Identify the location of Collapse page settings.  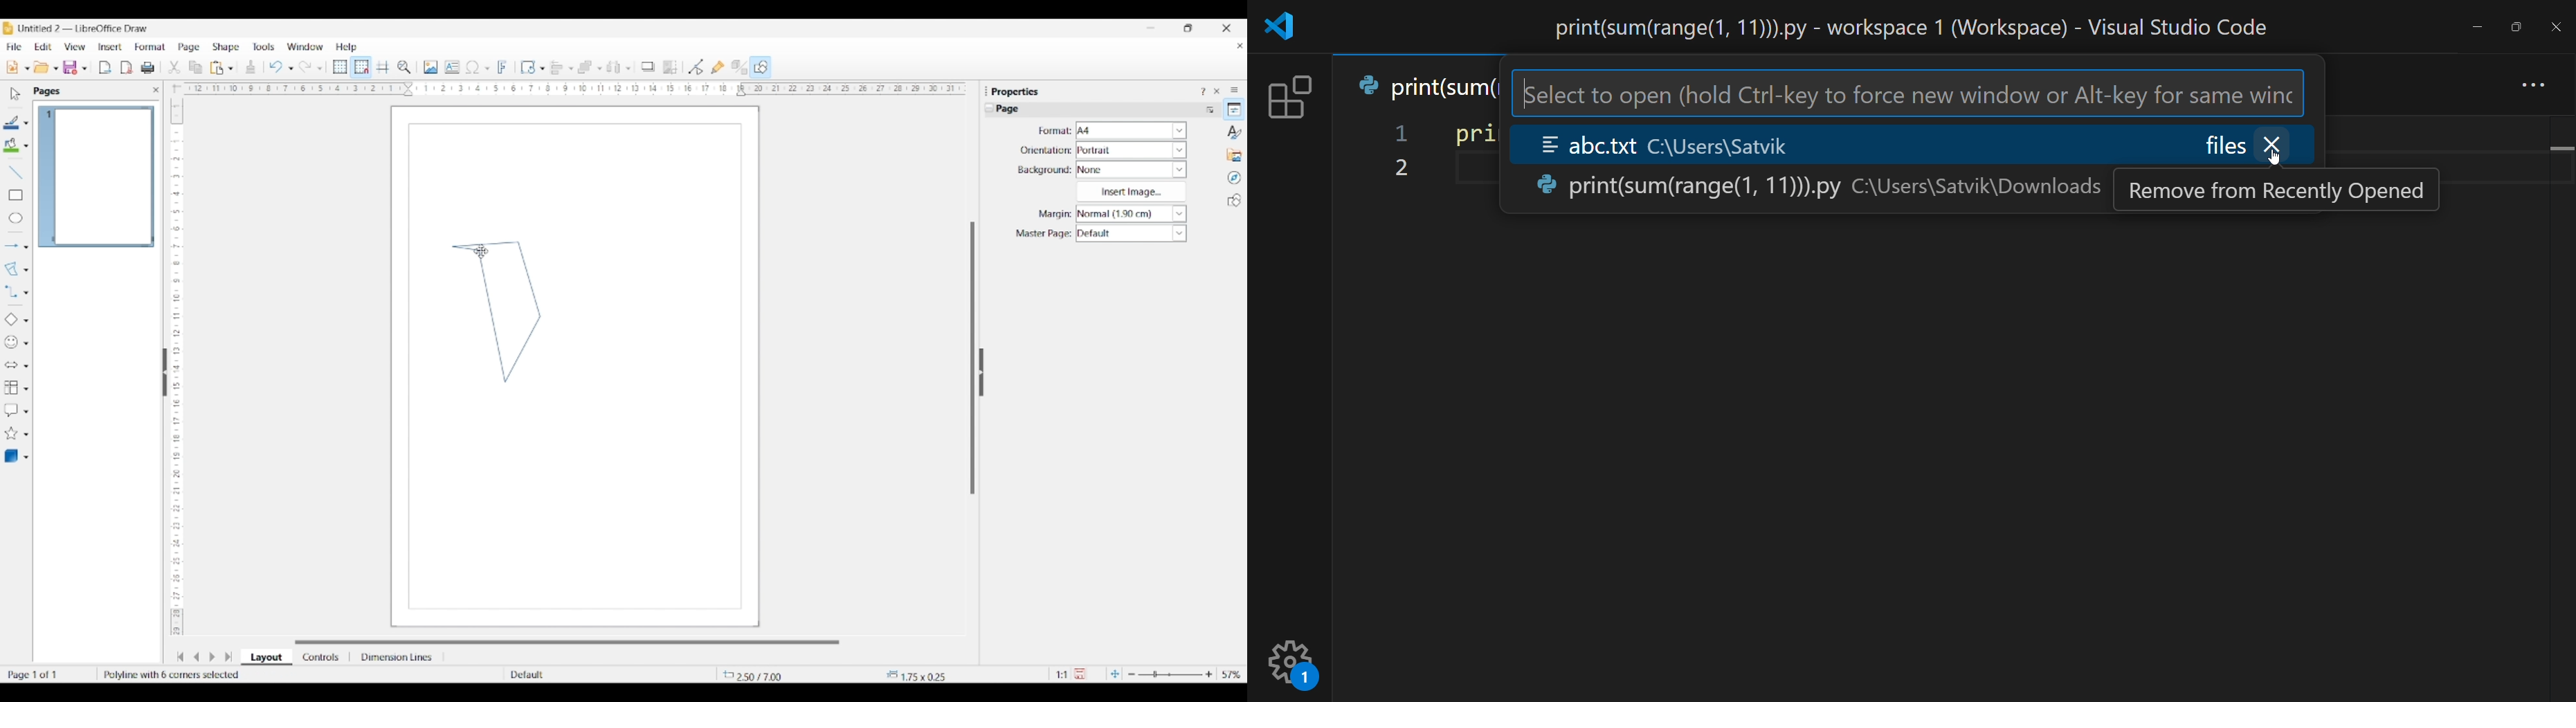
(990, 108).